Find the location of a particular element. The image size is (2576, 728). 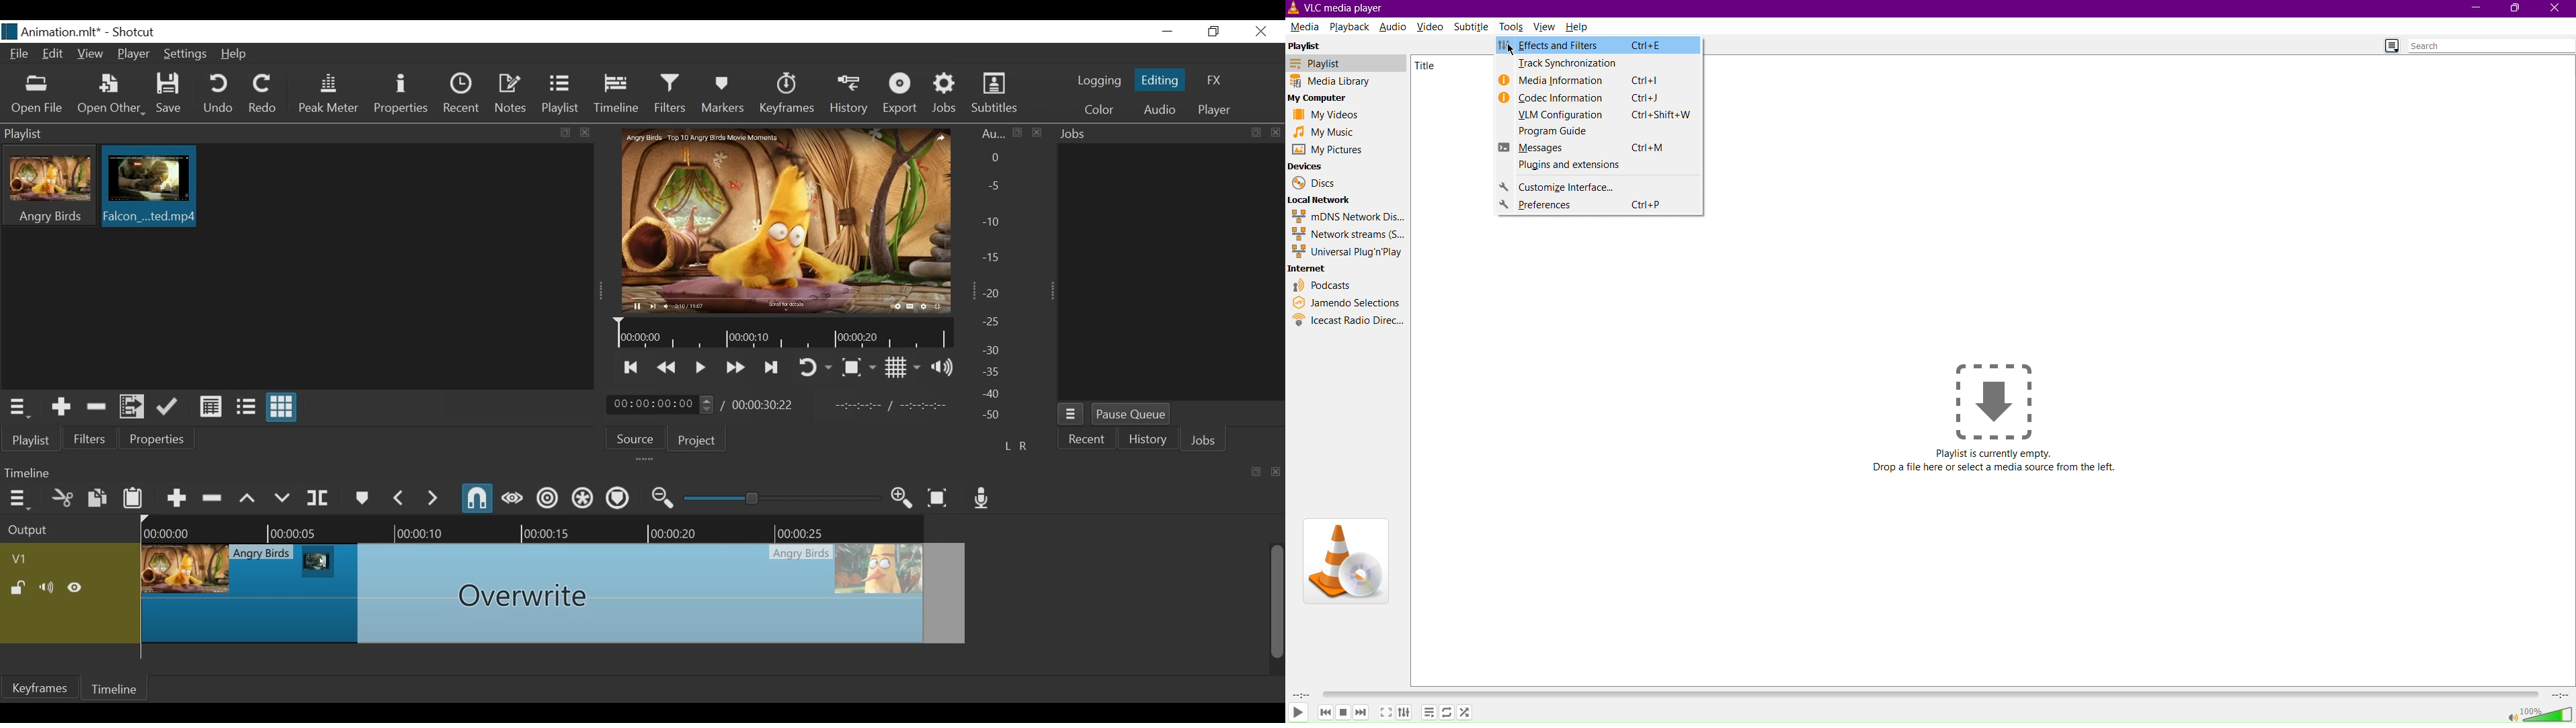

Pause Queue is located at coordinates (1131, 415).